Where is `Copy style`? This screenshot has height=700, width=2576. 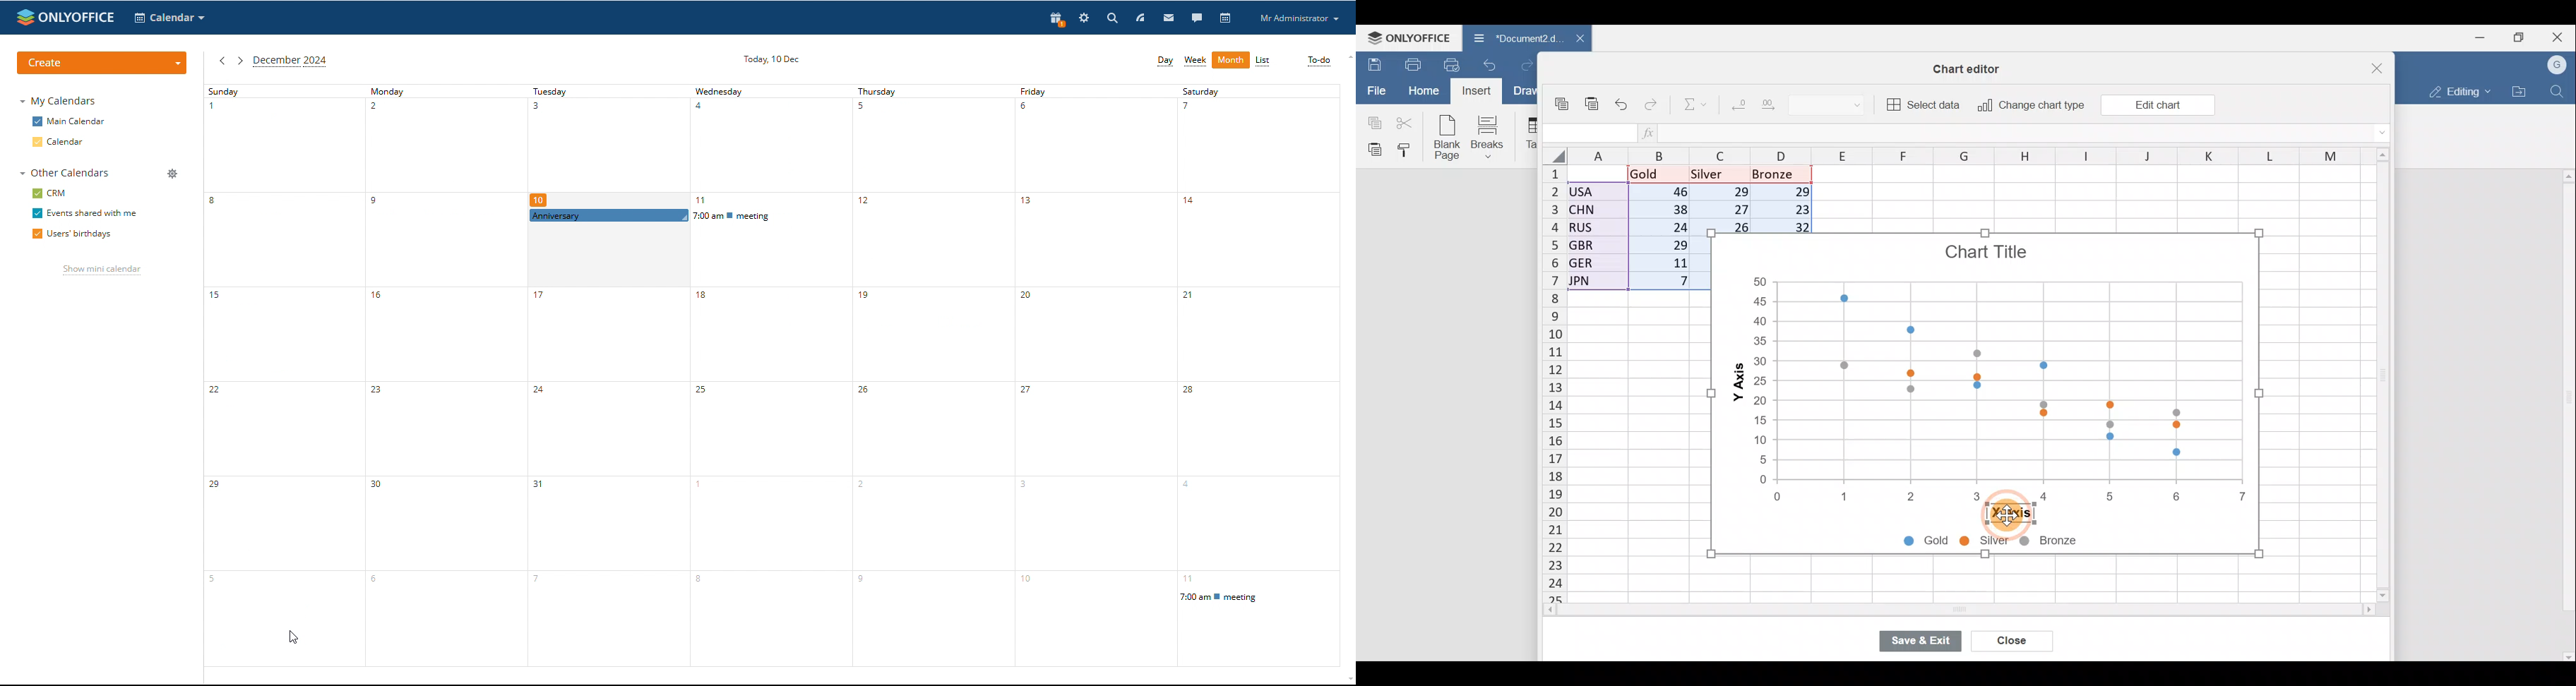
Copy style is located at coordinates (1408, 151).